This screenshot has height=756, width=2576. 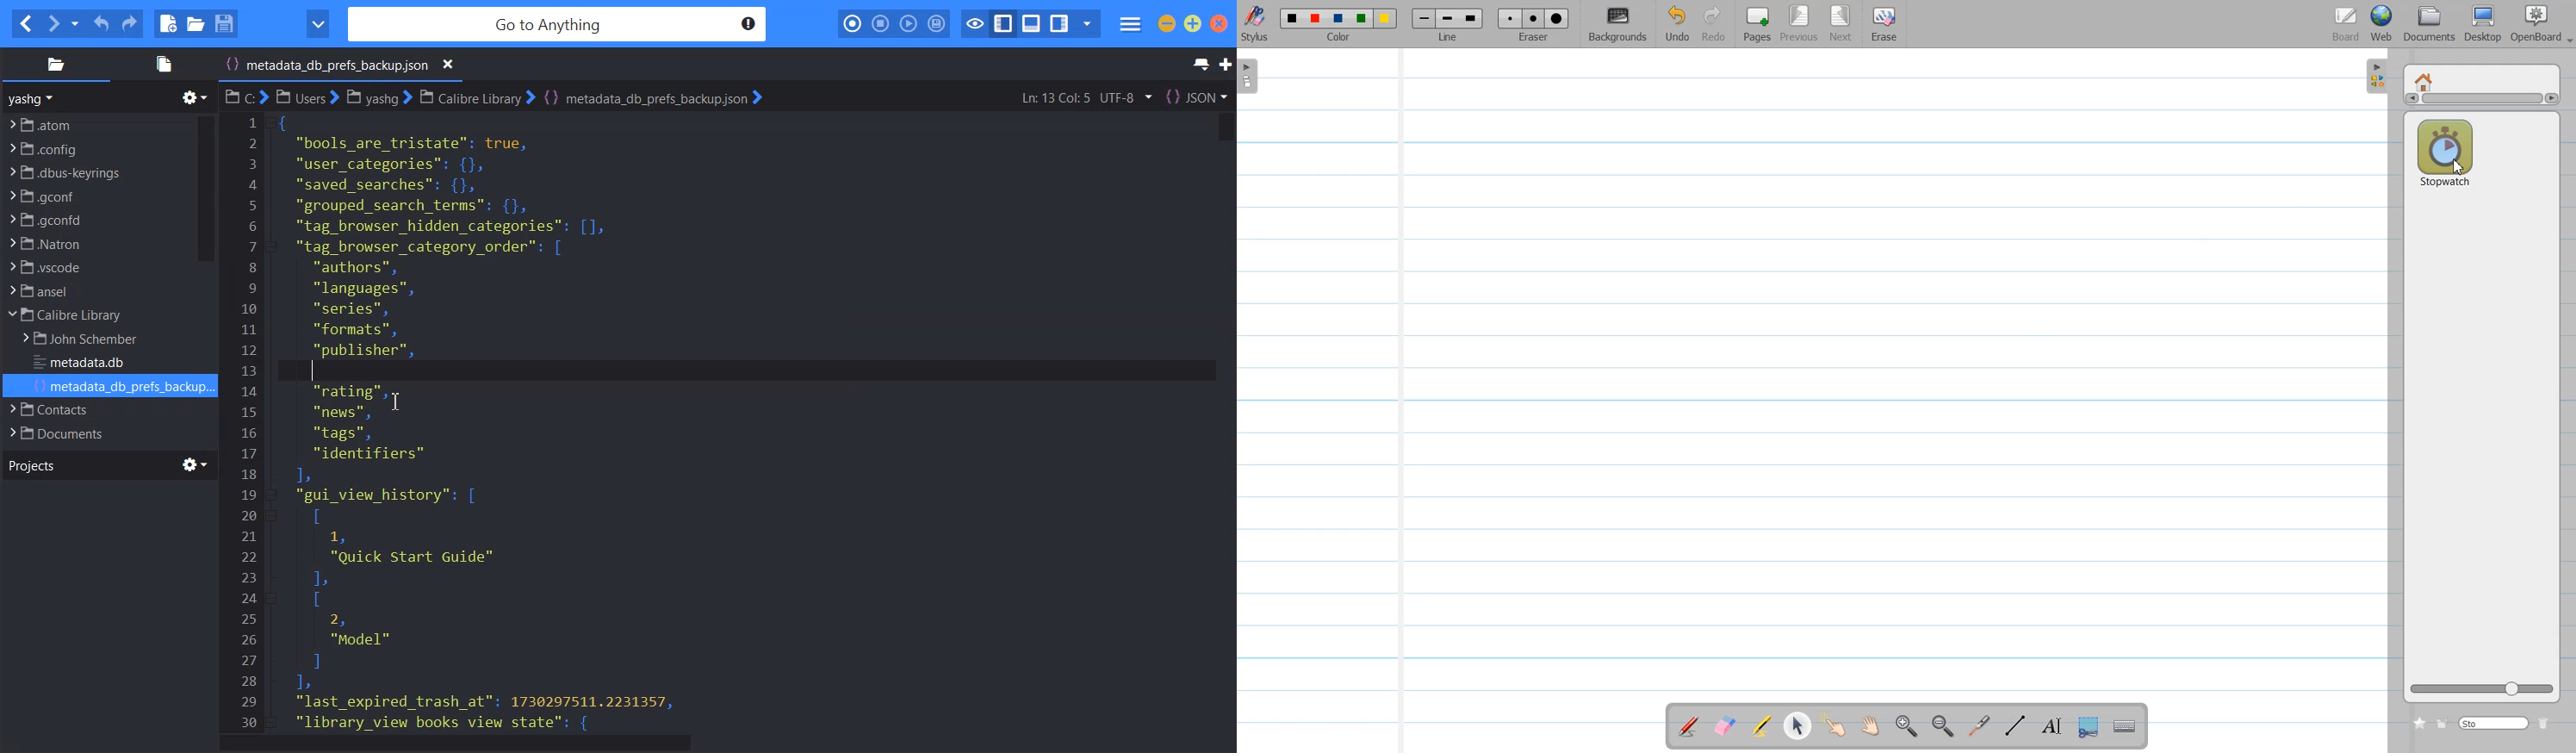 What do you see at coordinates (2494, 722) in the screenshot?
I see `Search bar` at bounding box center [2494, 722].